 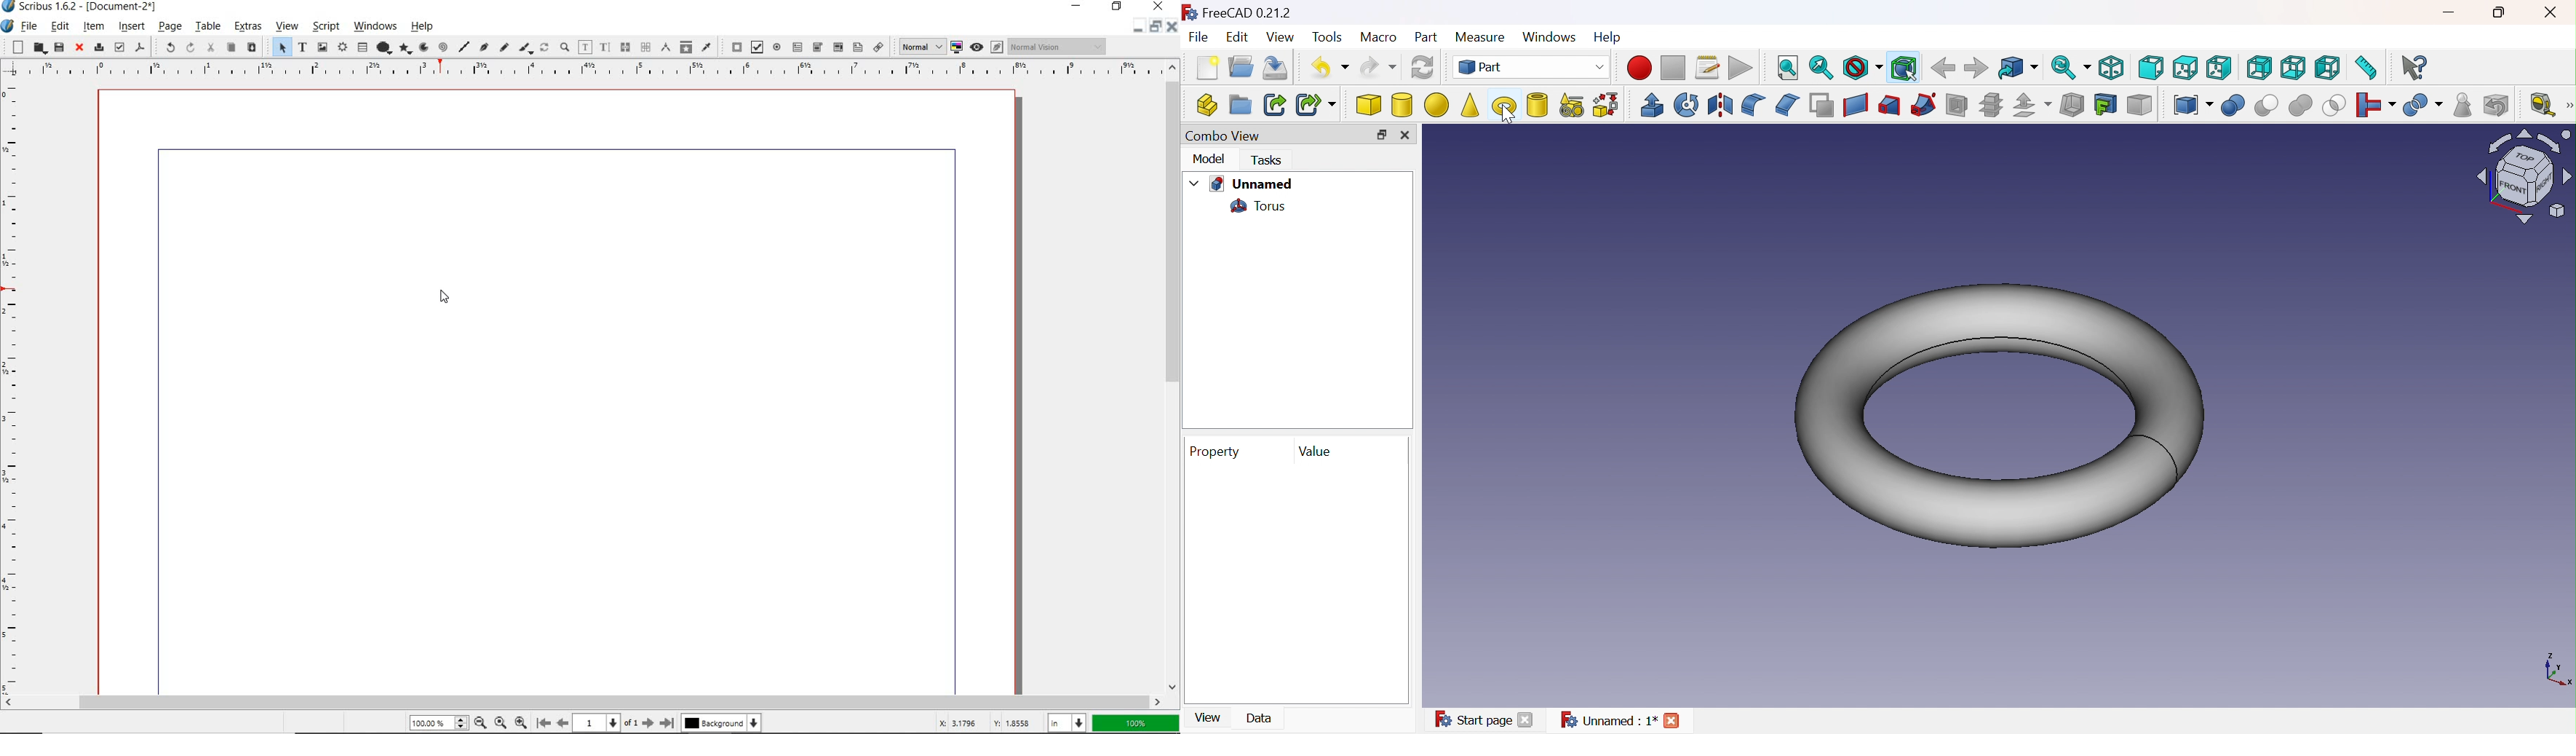 I want to click on pdf list box, so click(x=858, y=48).